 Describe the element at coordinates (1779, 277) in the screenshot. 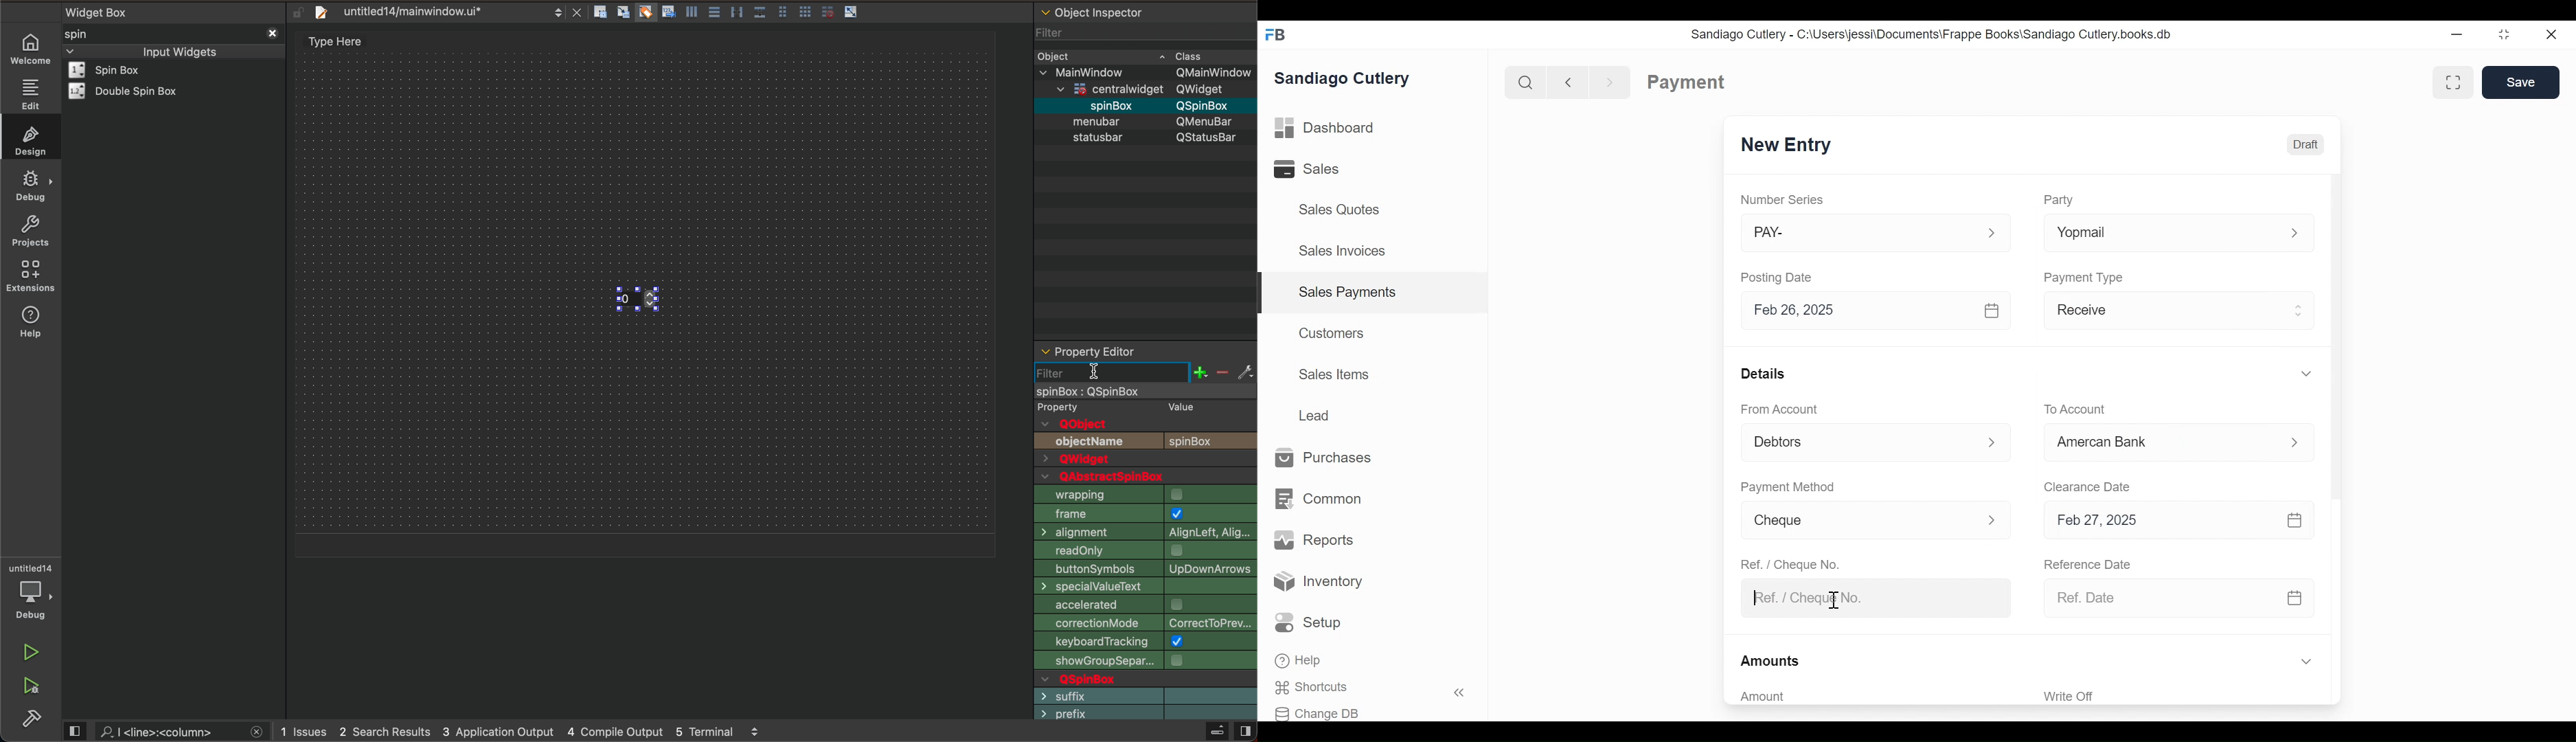

I see `Posting Date` at that location.